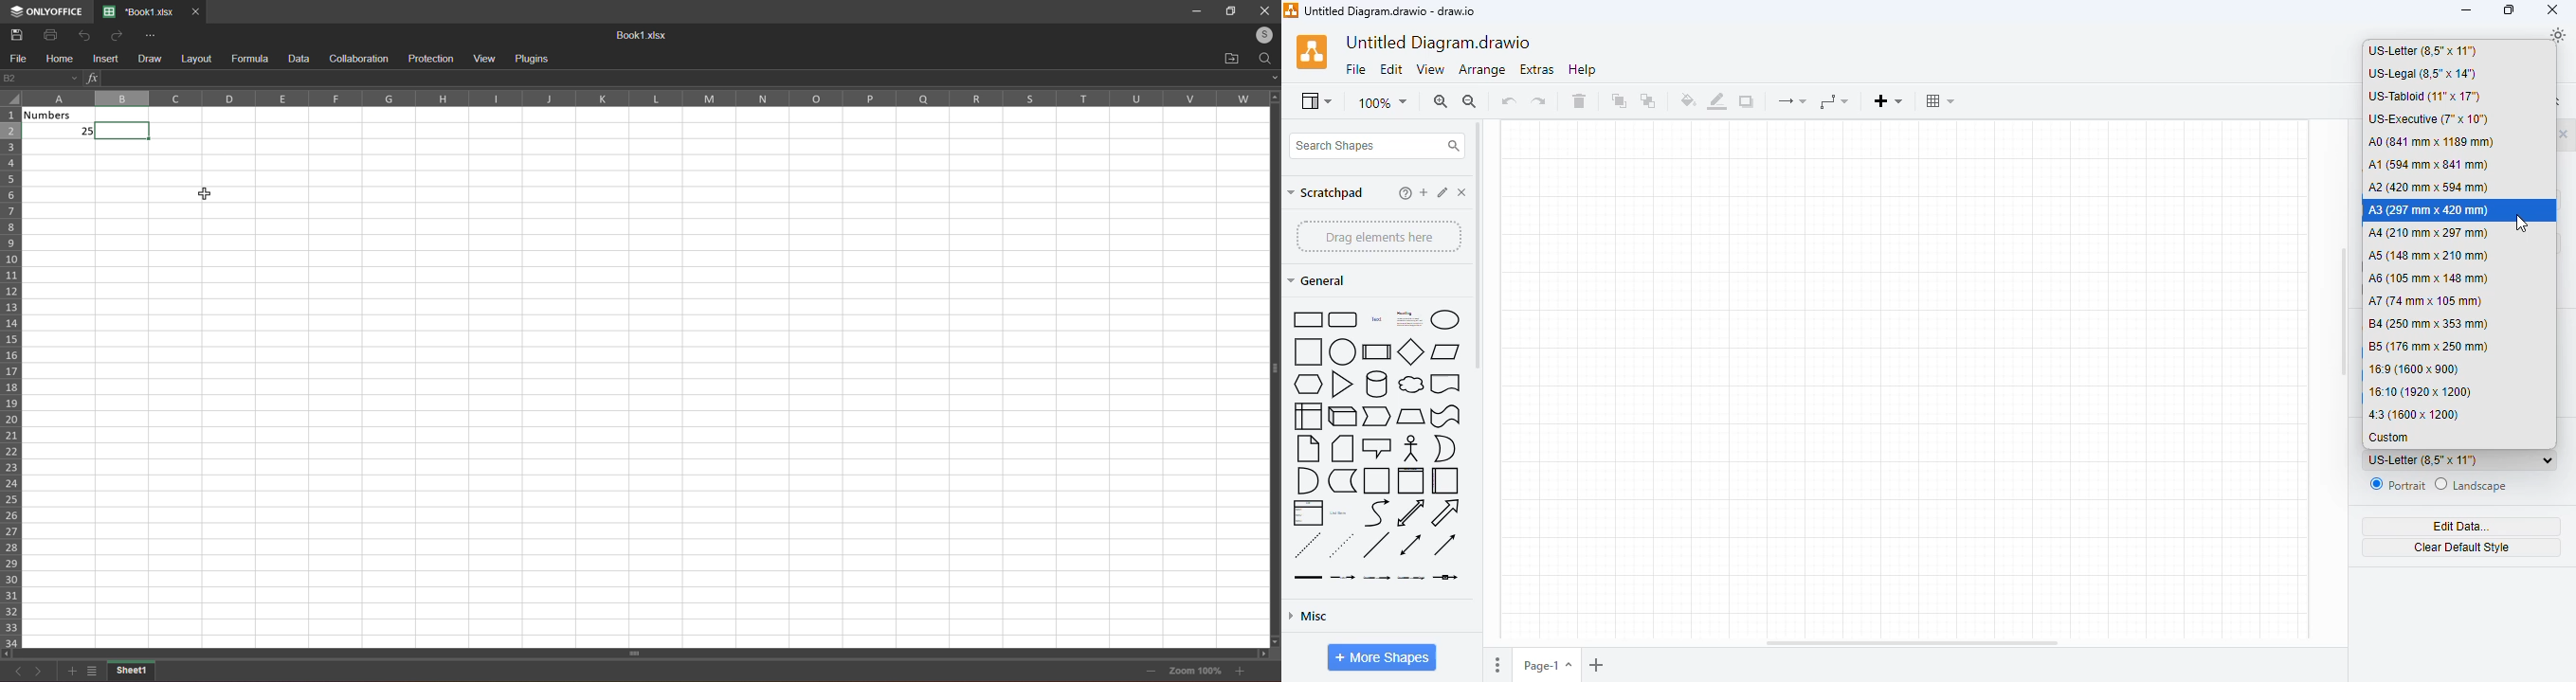  Describe the element at coordinates (101, 59) in the screenshot. I see `insert` at that location.